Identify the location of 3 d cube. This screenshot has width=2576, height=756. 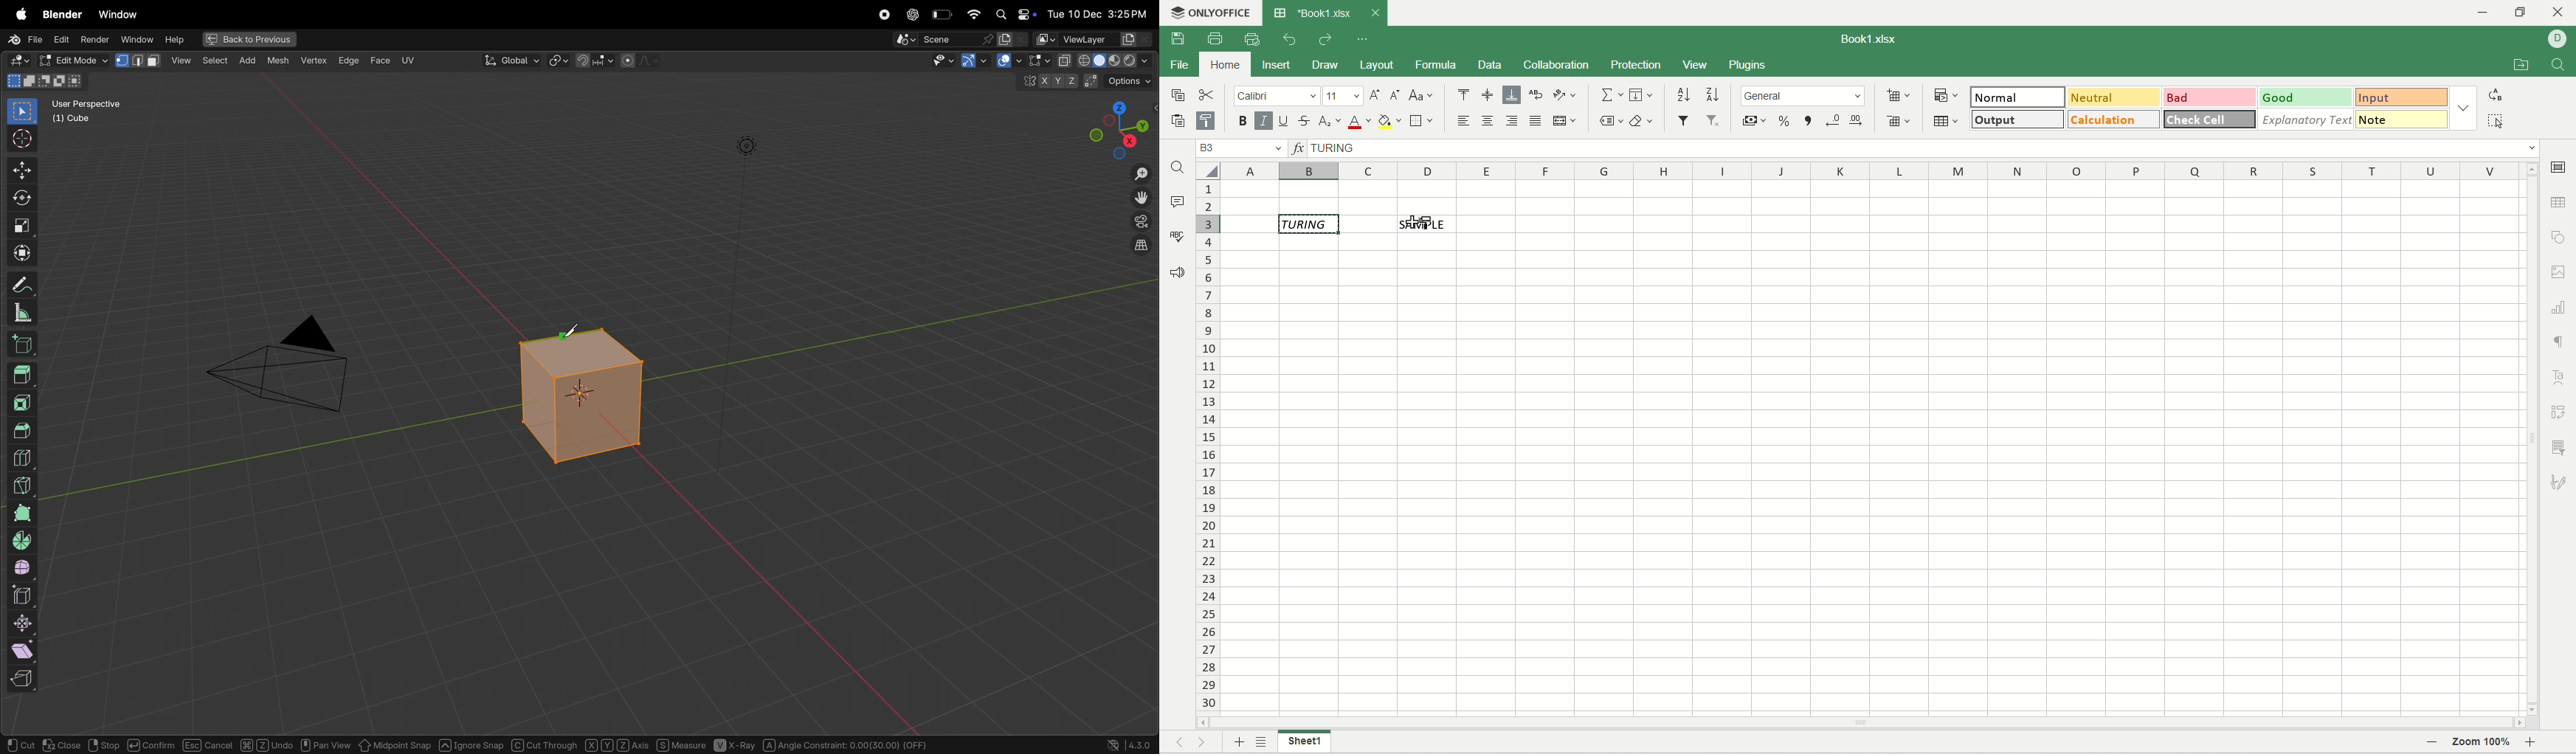
(585, 395).